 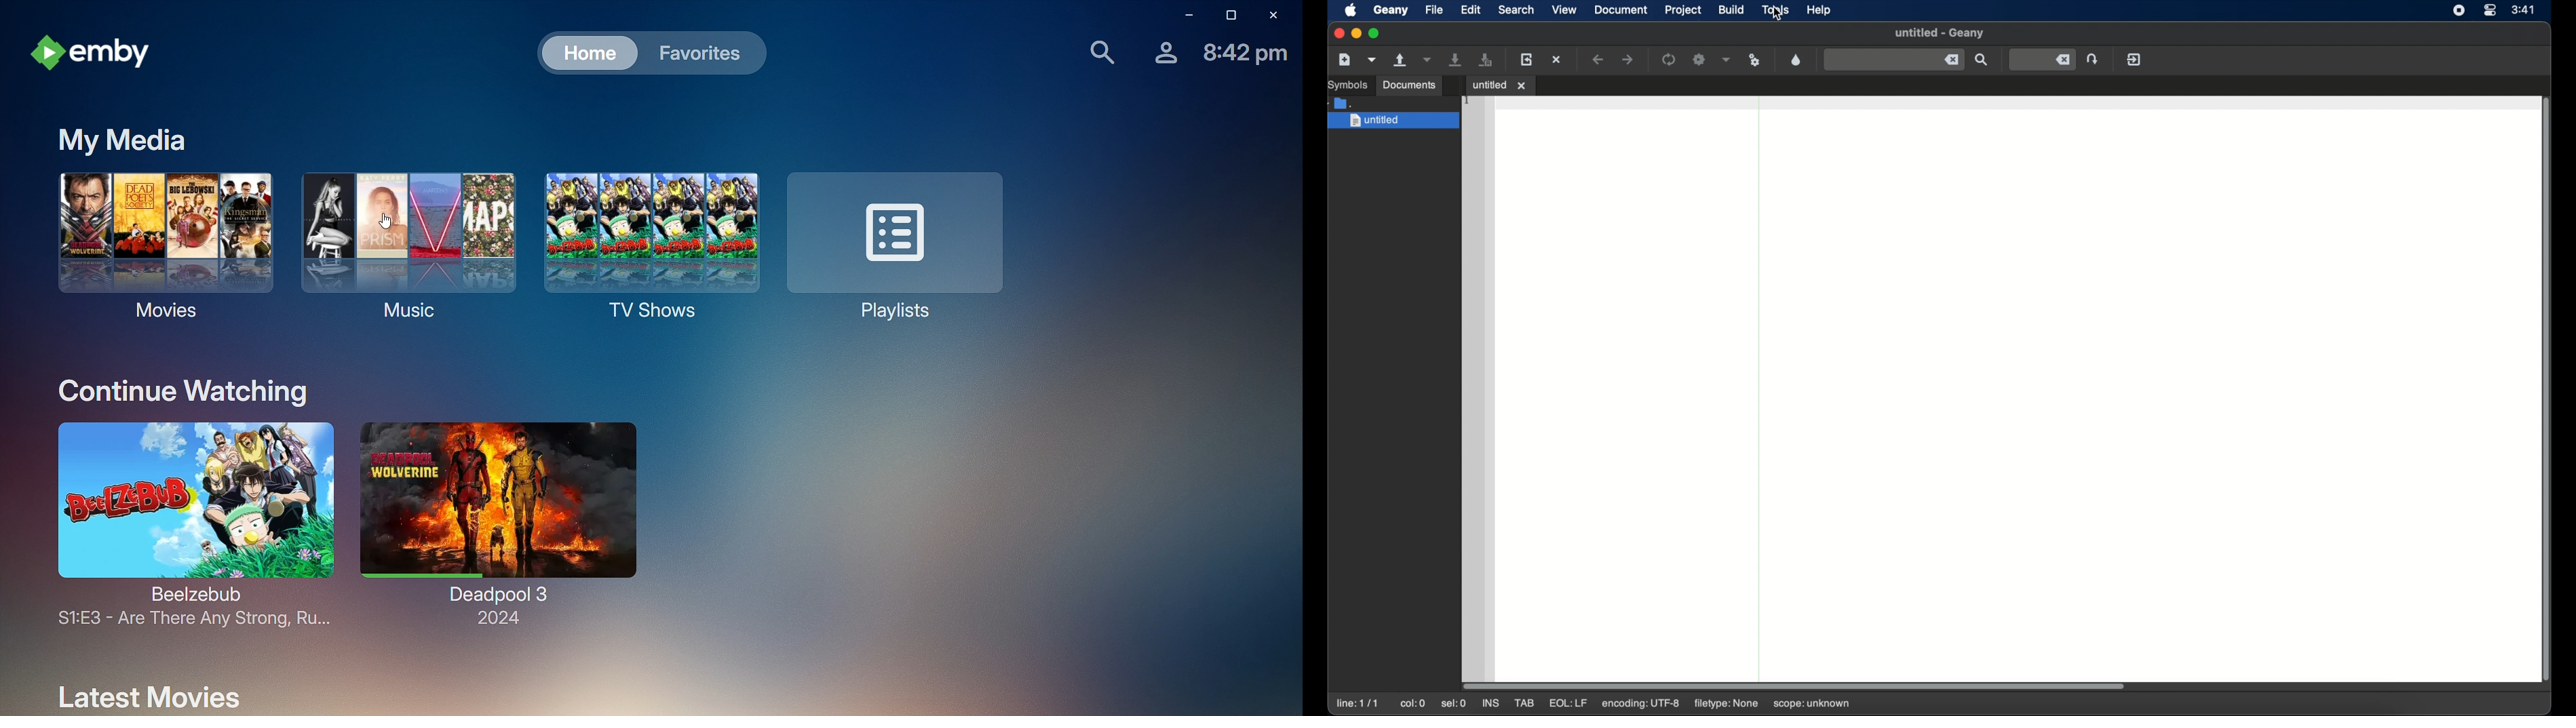 I want to click on Minimize, so click(x=1181, y=16).